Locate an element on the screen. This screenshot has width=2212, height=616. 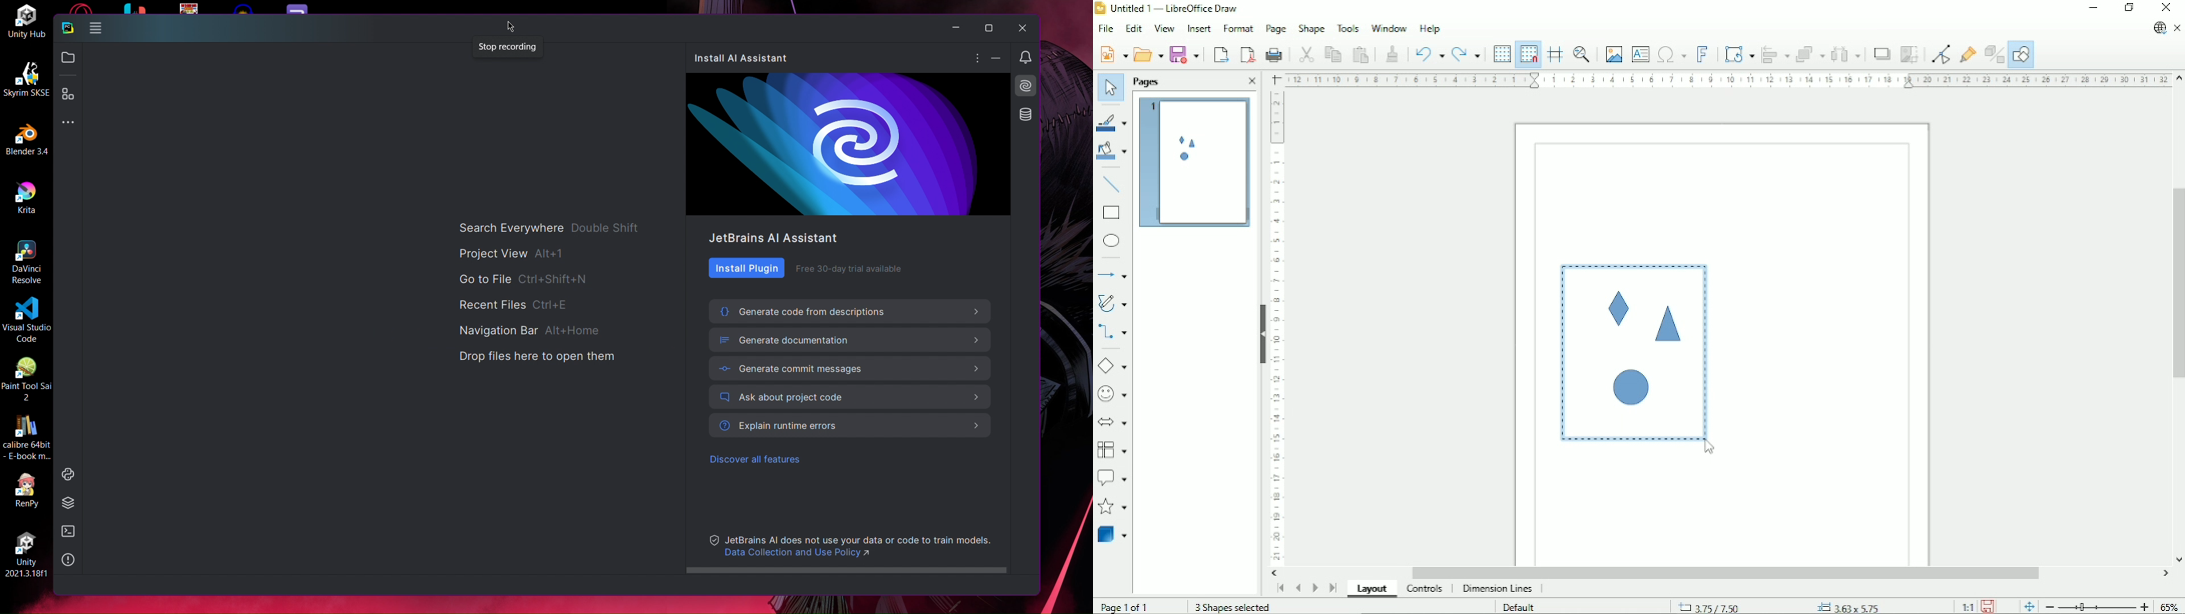
Select is located at coordinates (1110, 89).